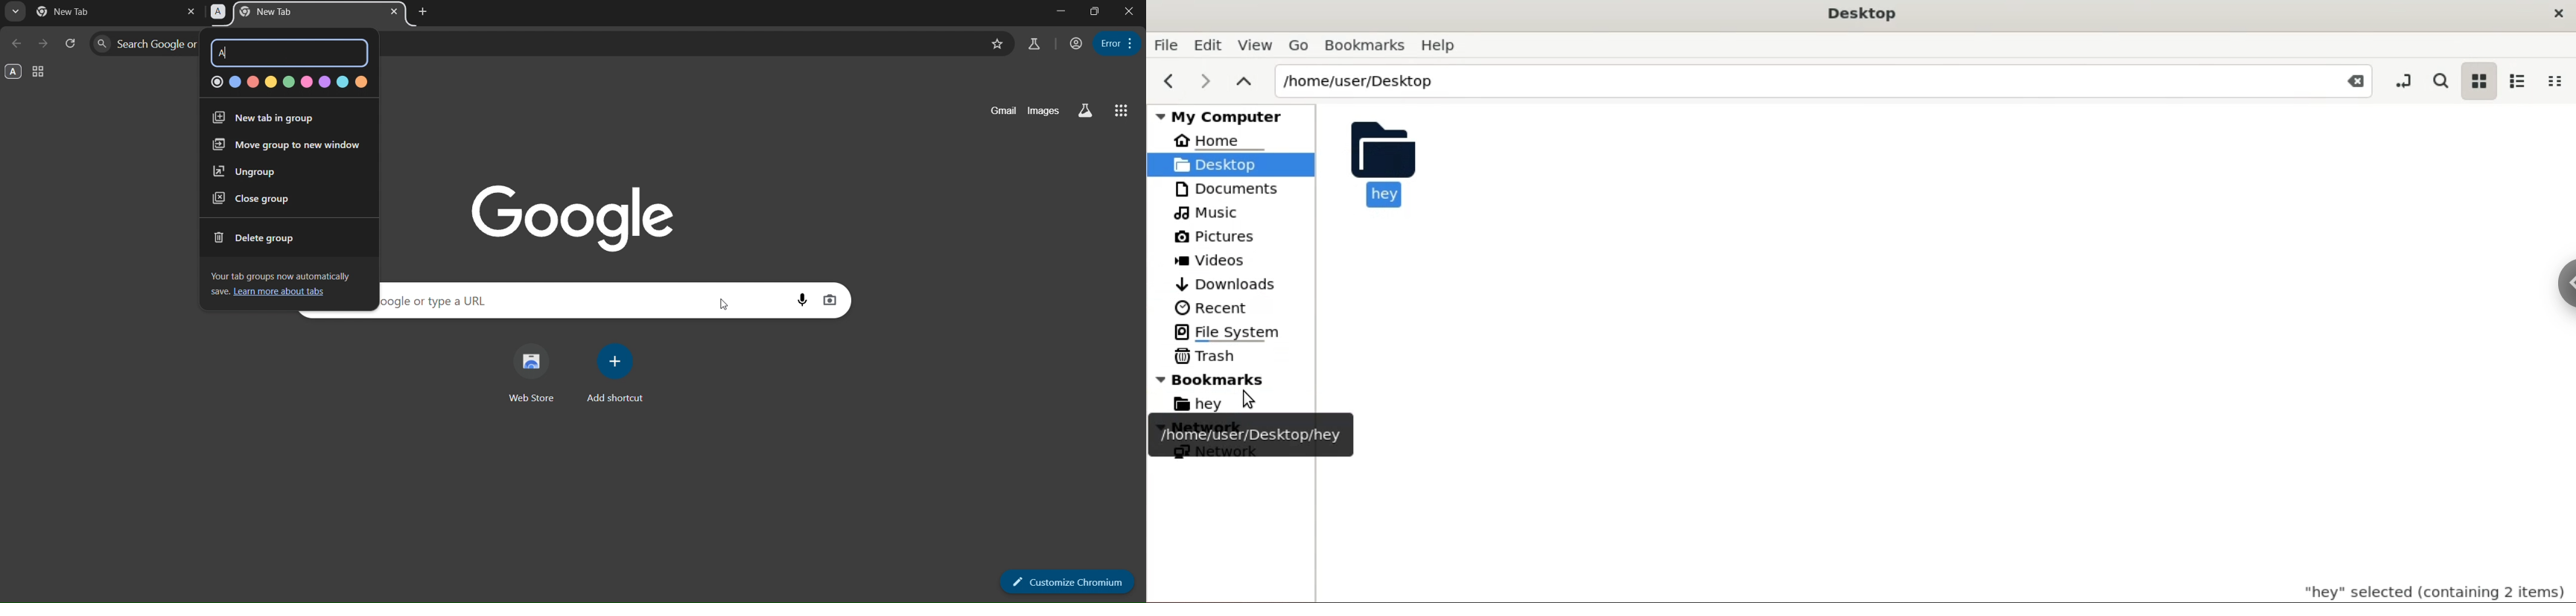 The width and height of the screenshot is (2576, 616). I want to click on next, so click(1207, 80).